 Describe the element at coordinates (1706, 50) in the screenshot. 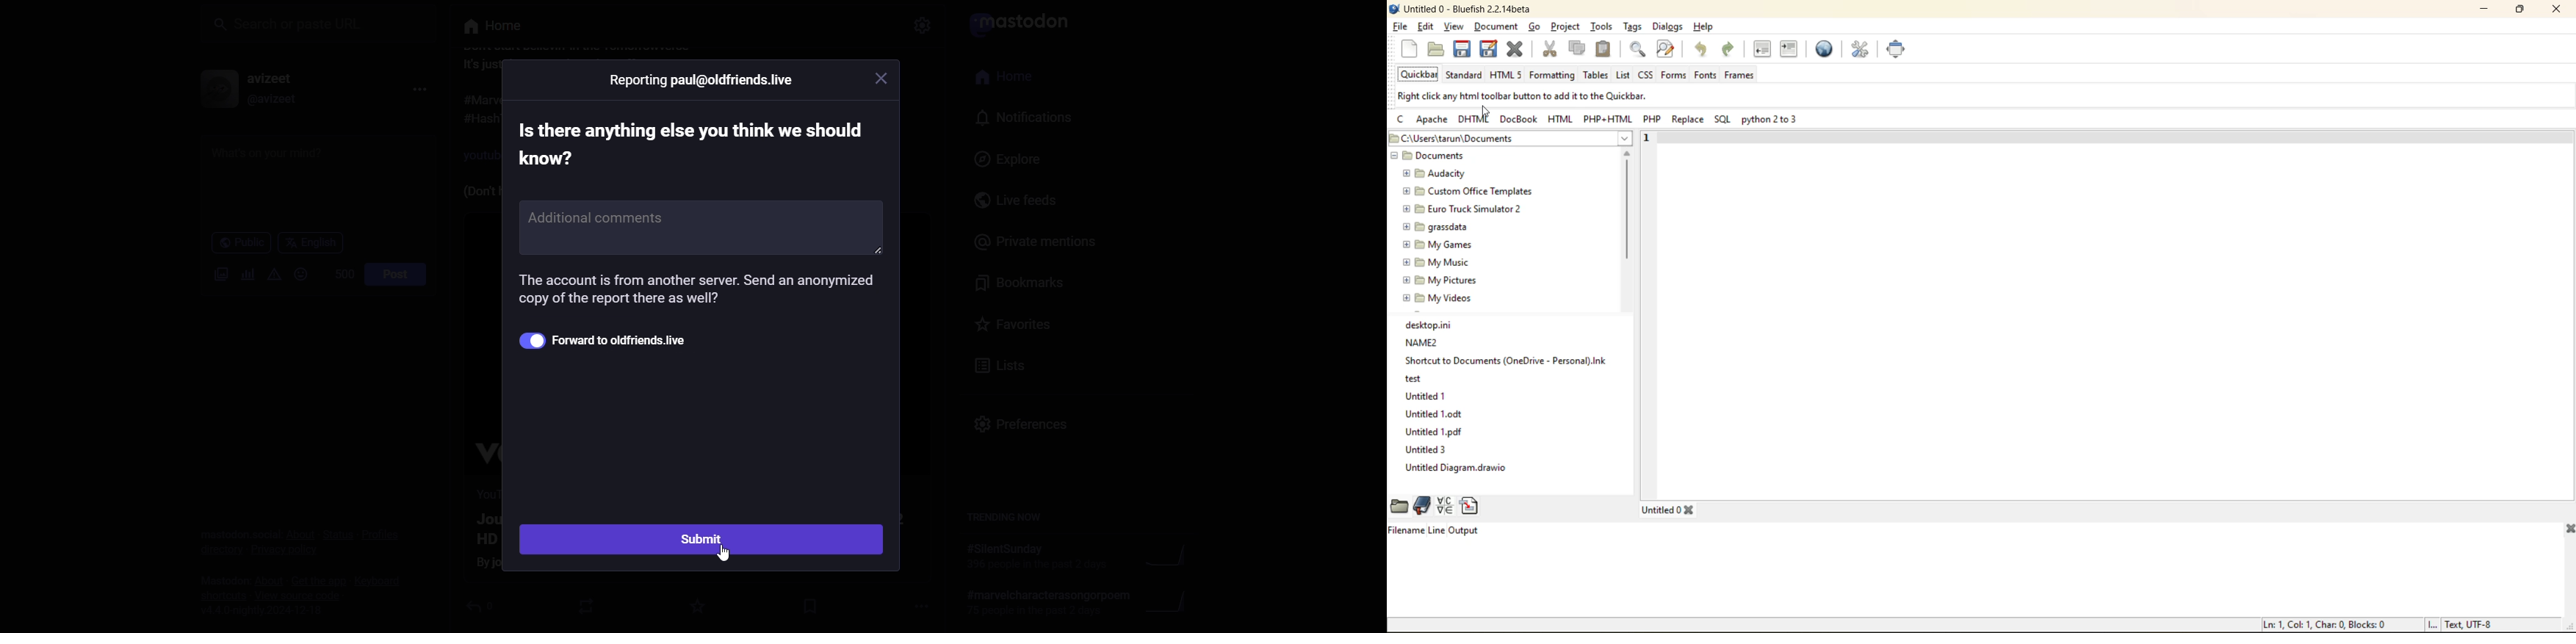

I see `undo` at that location.